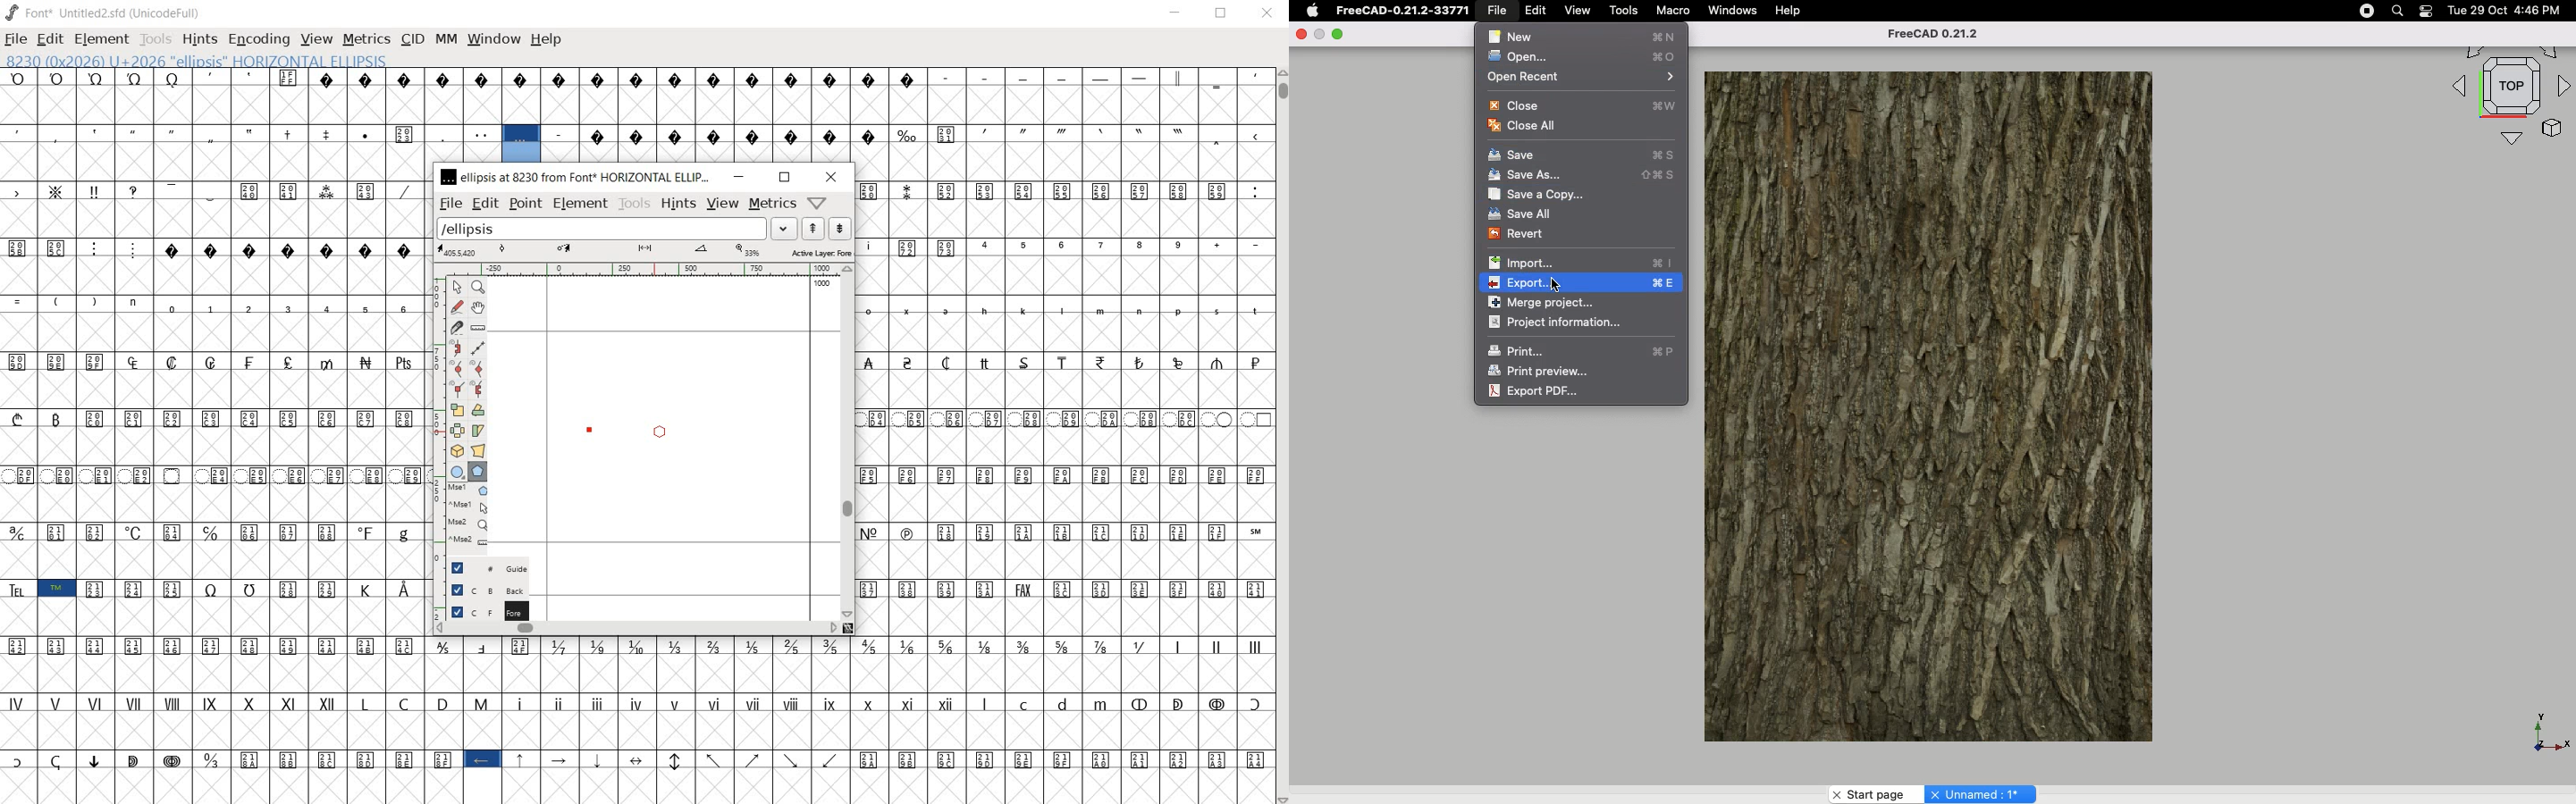 The image size is (2576, 812). What do you see at coordinates (104, 39) in the screenshot?
I see `ELEMENT` at bounding box center [104, 39].